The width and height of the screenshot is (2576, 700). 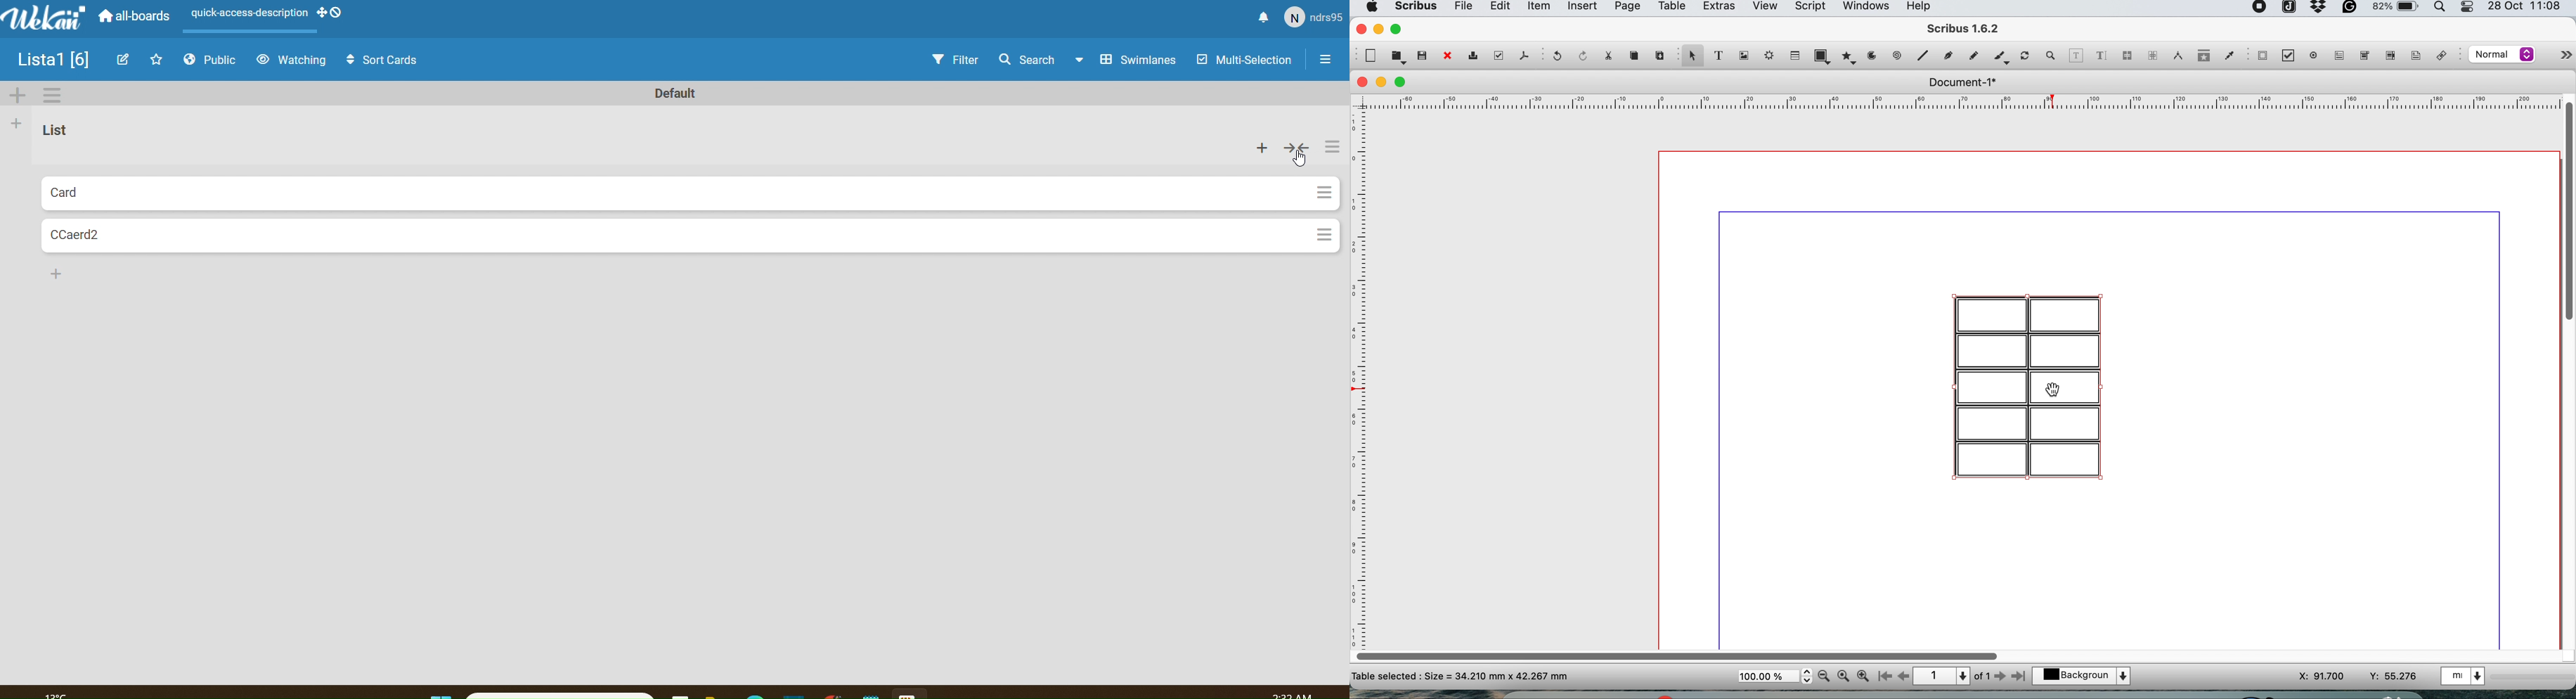 I want to click on cursor, so click(x=2058, y=390).